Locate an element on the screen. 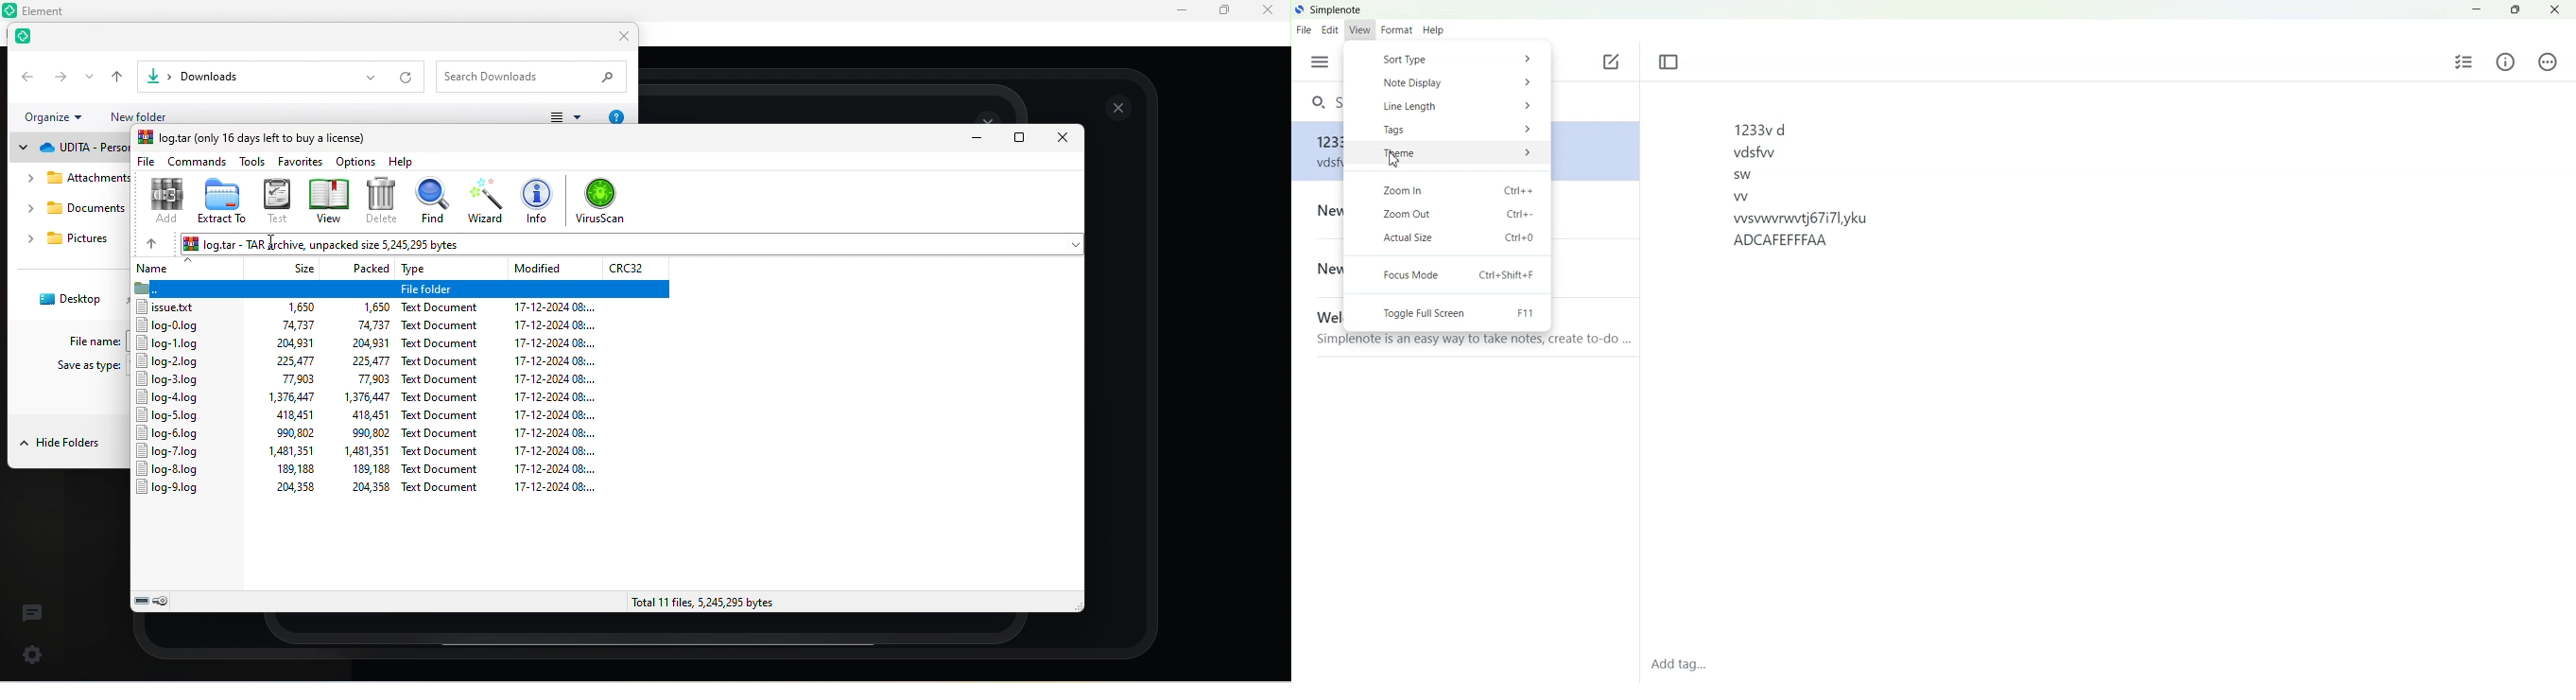 The width and height of the screenshot is (2576, 700). log-4.log is located at coordinates (170, 396).